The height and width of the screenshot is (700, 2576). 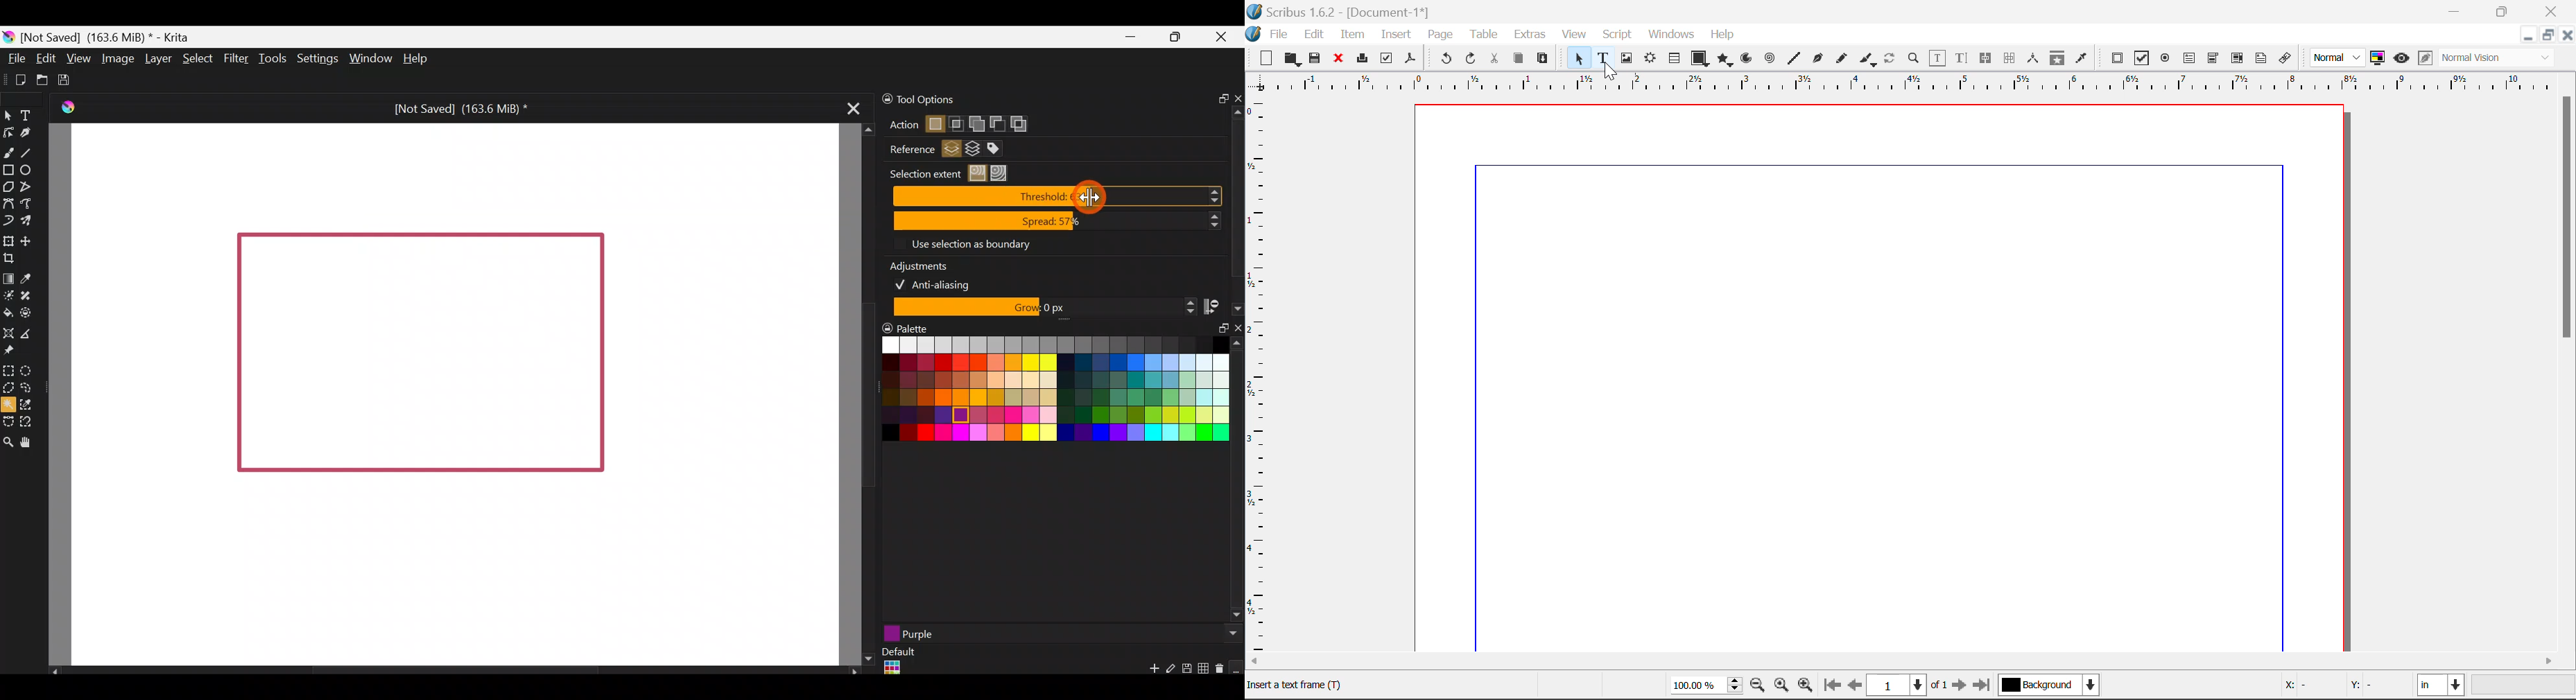 What do you see at coordinates (1237, 331) in the screenshot?
I see `Close docker` at bounding box center [1237, 331].